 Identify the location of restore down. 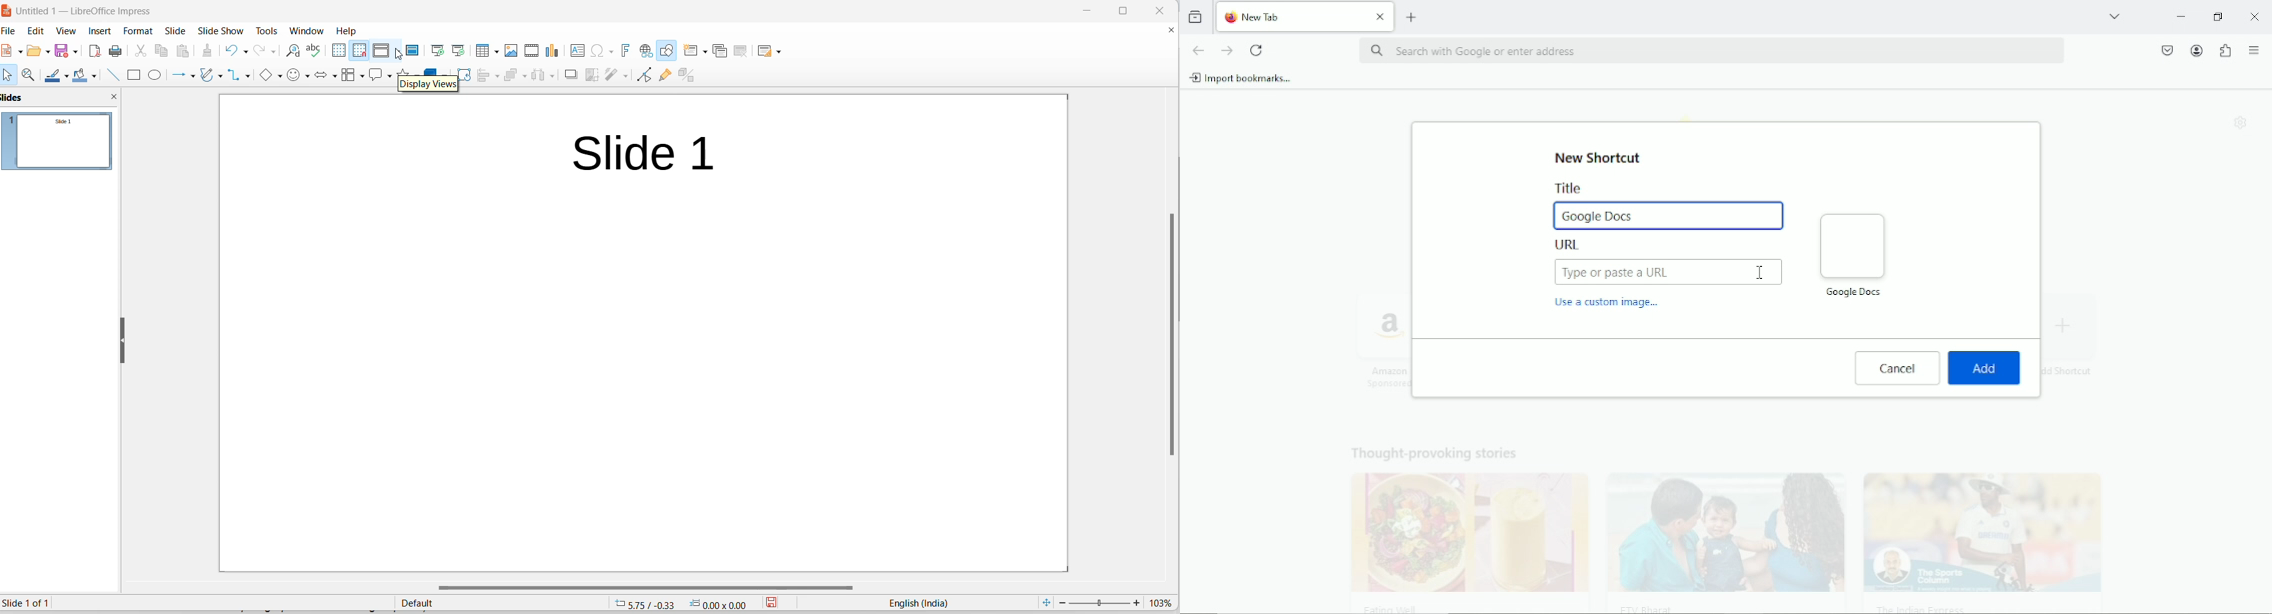
(2219, 16).